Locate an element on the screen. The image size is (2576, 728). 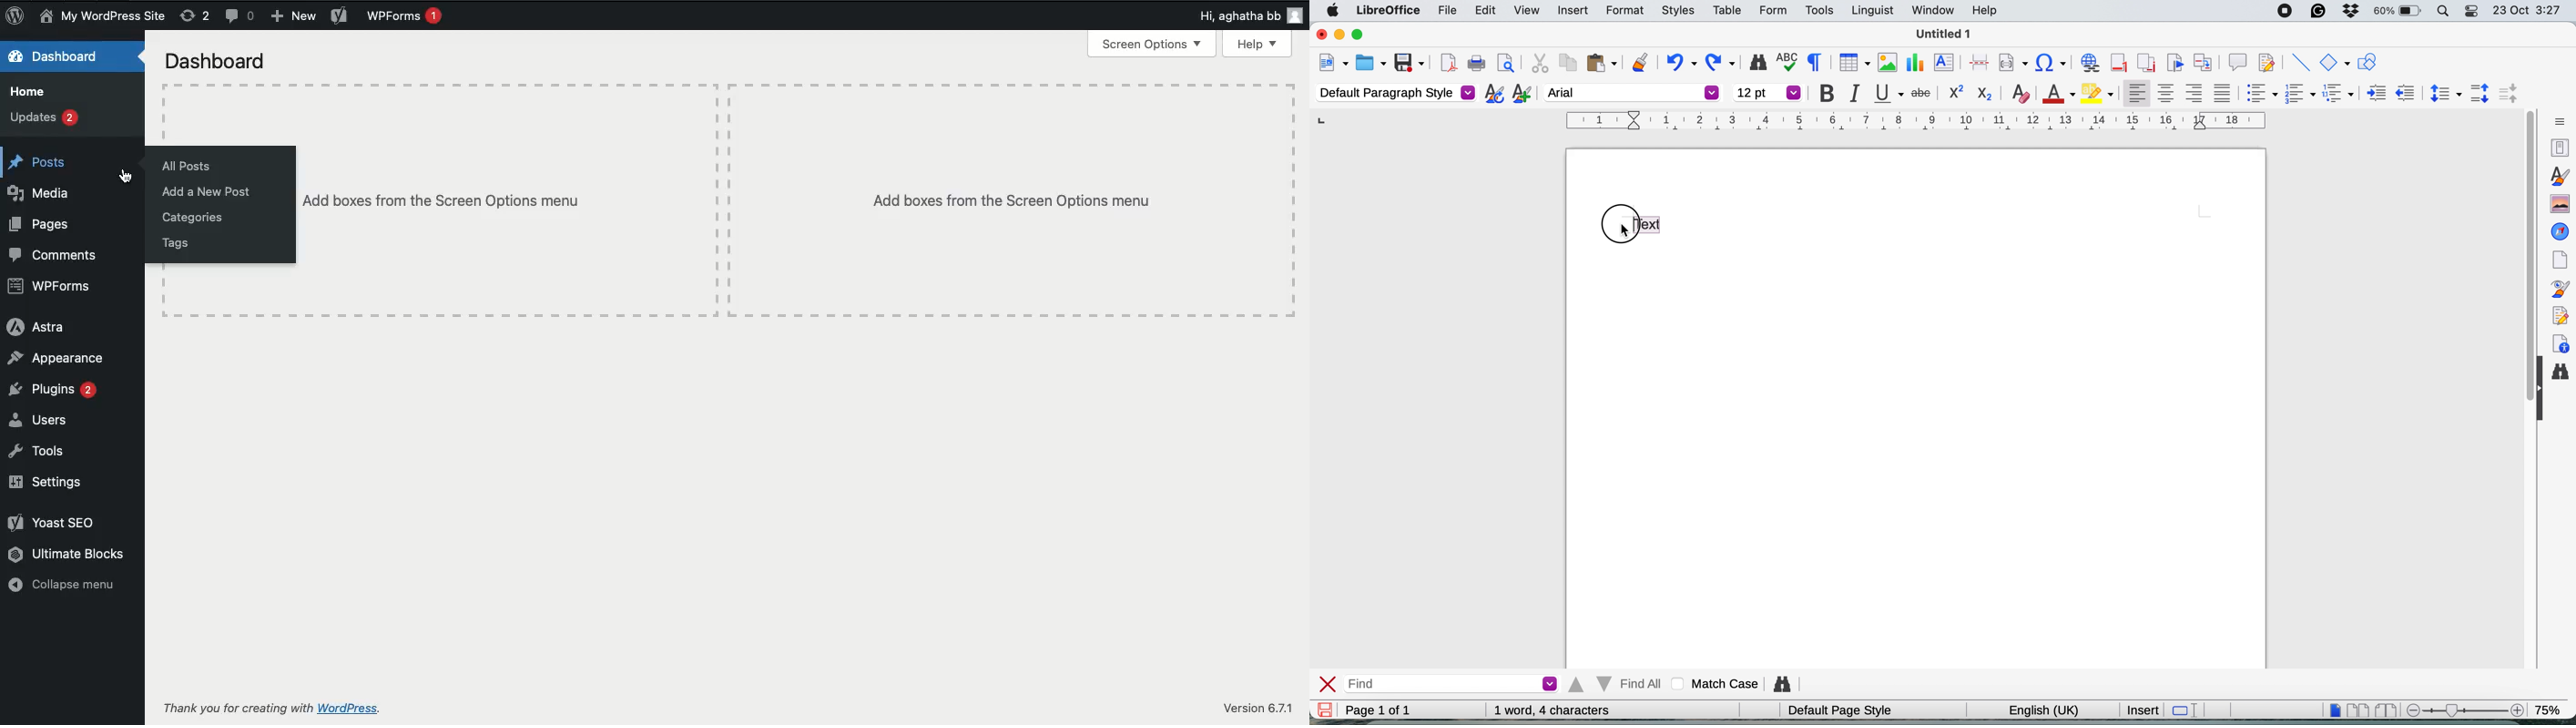
edit is located at coordinates (1486, 11).